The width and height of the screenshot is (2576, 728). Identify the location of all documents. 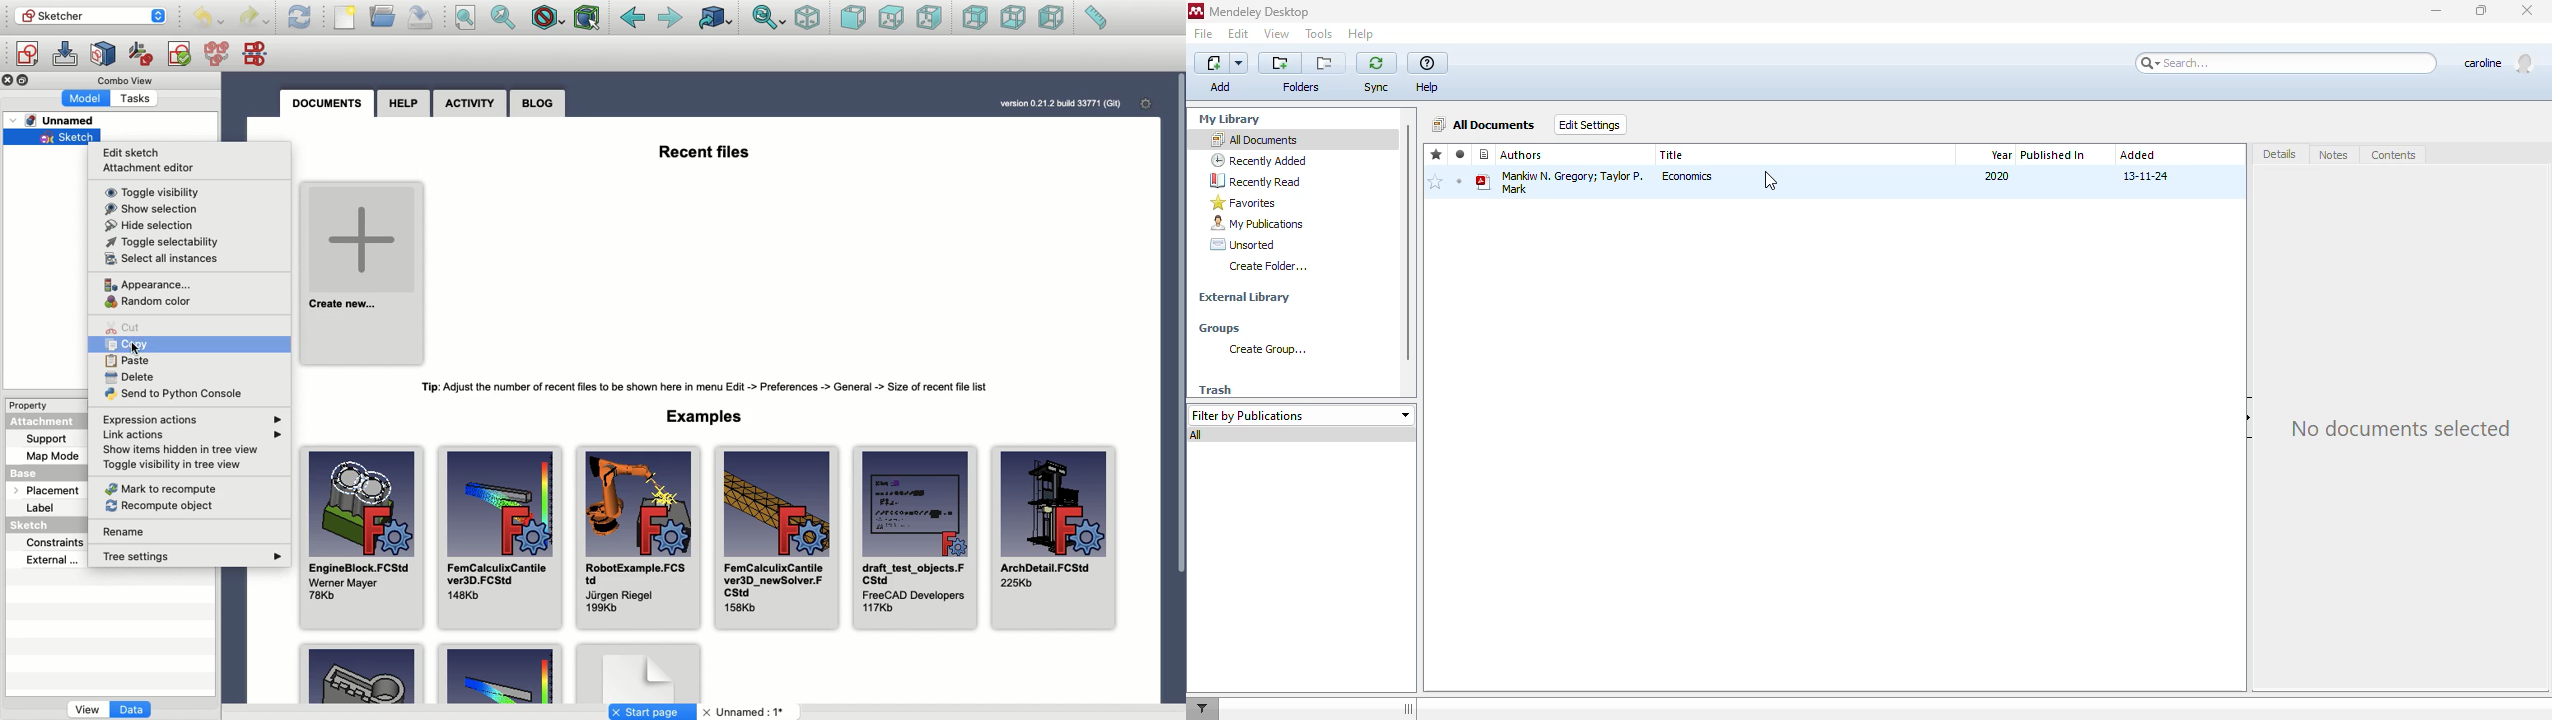
(1255, 140).